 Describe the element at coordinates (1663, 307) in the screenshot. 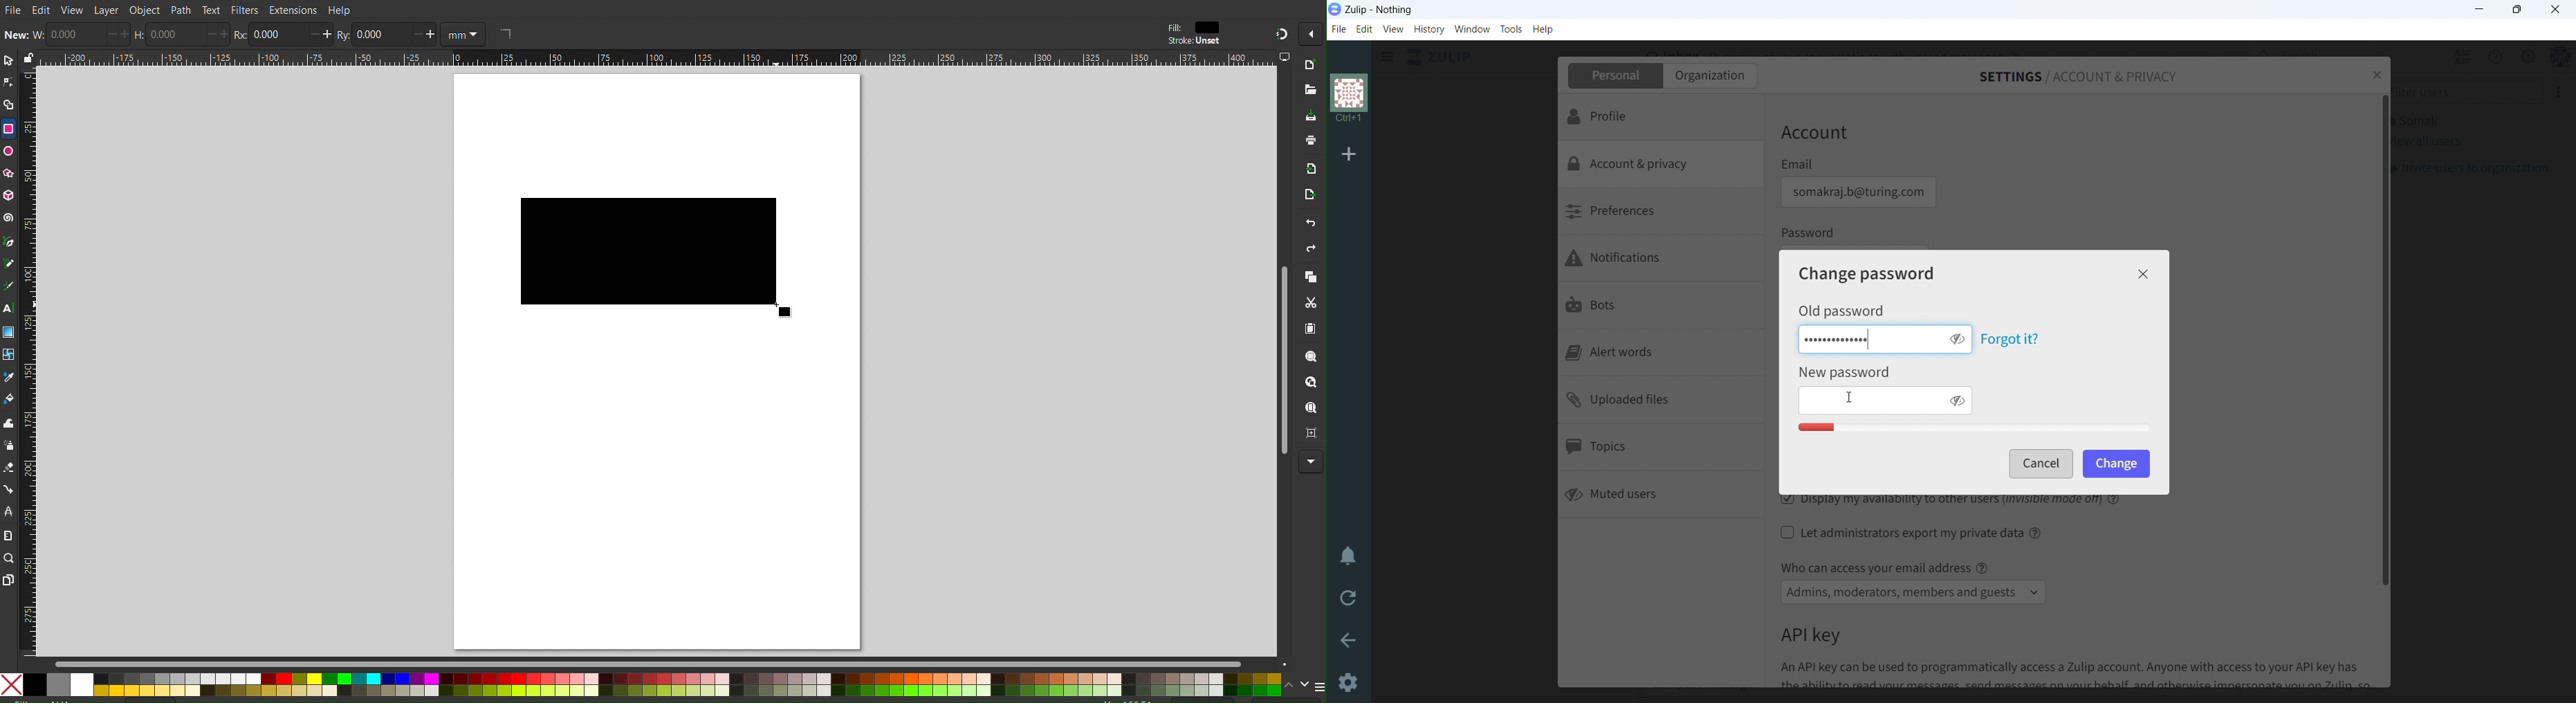

I see `bots` at that location.